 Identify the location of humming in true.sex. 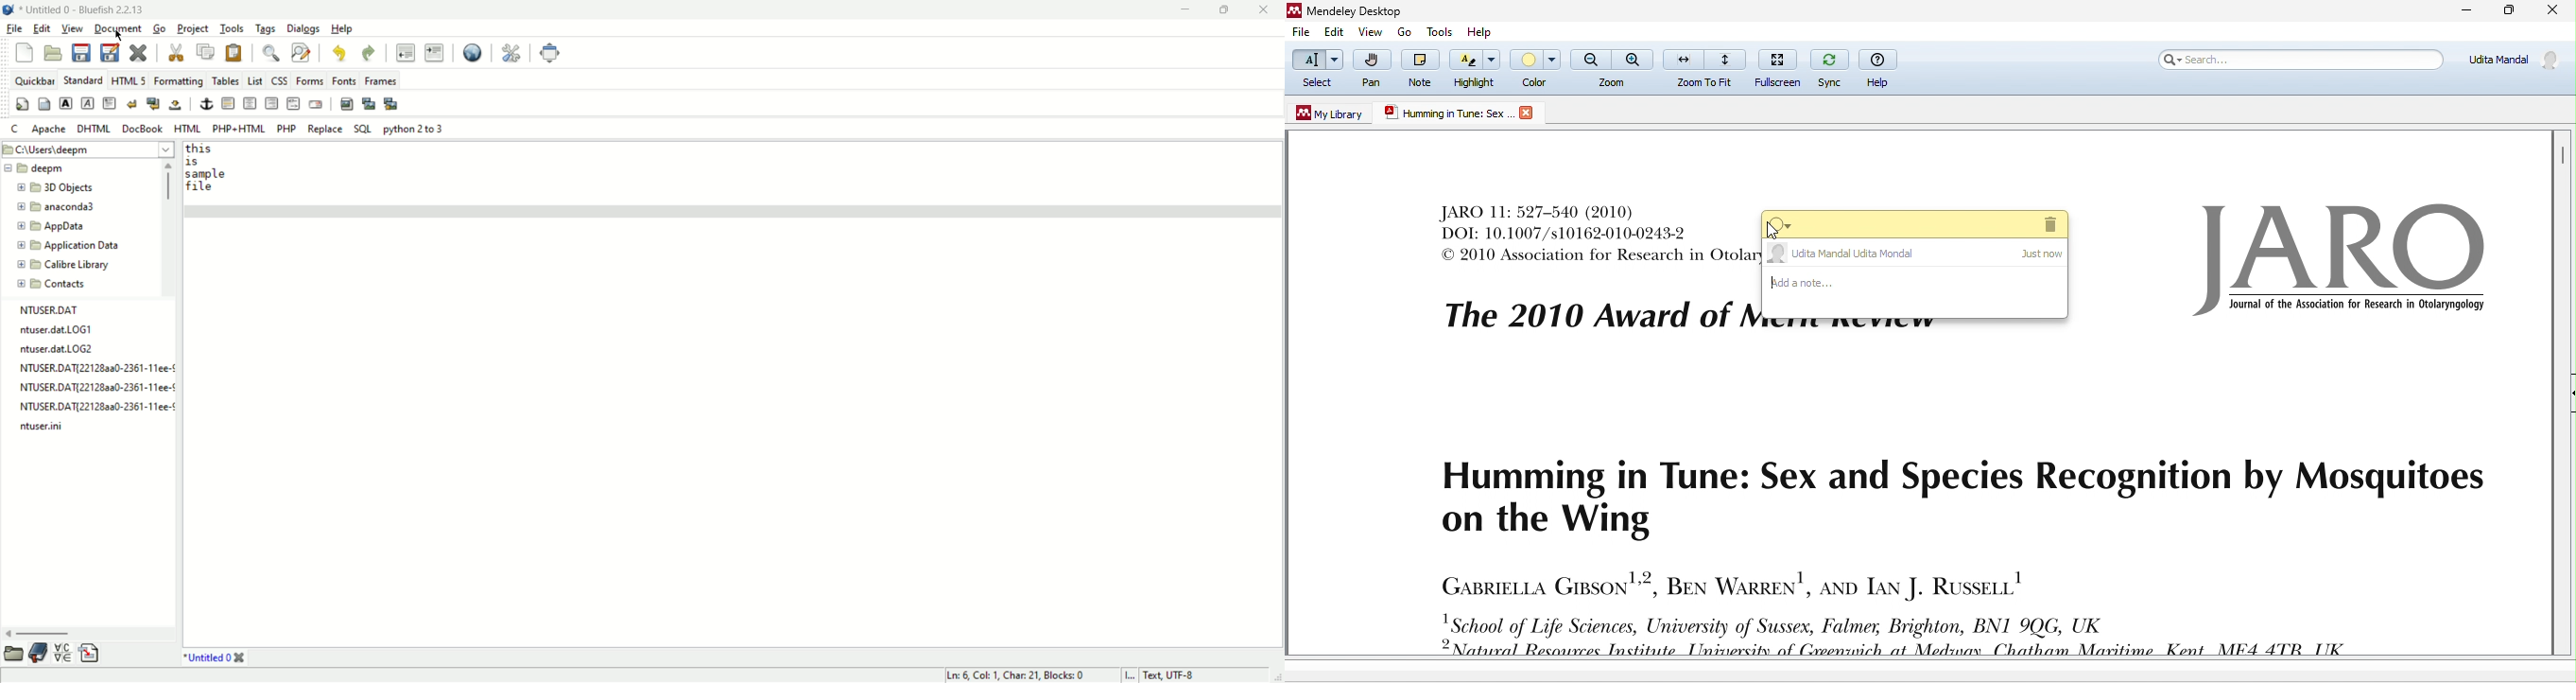
(1448, 112).